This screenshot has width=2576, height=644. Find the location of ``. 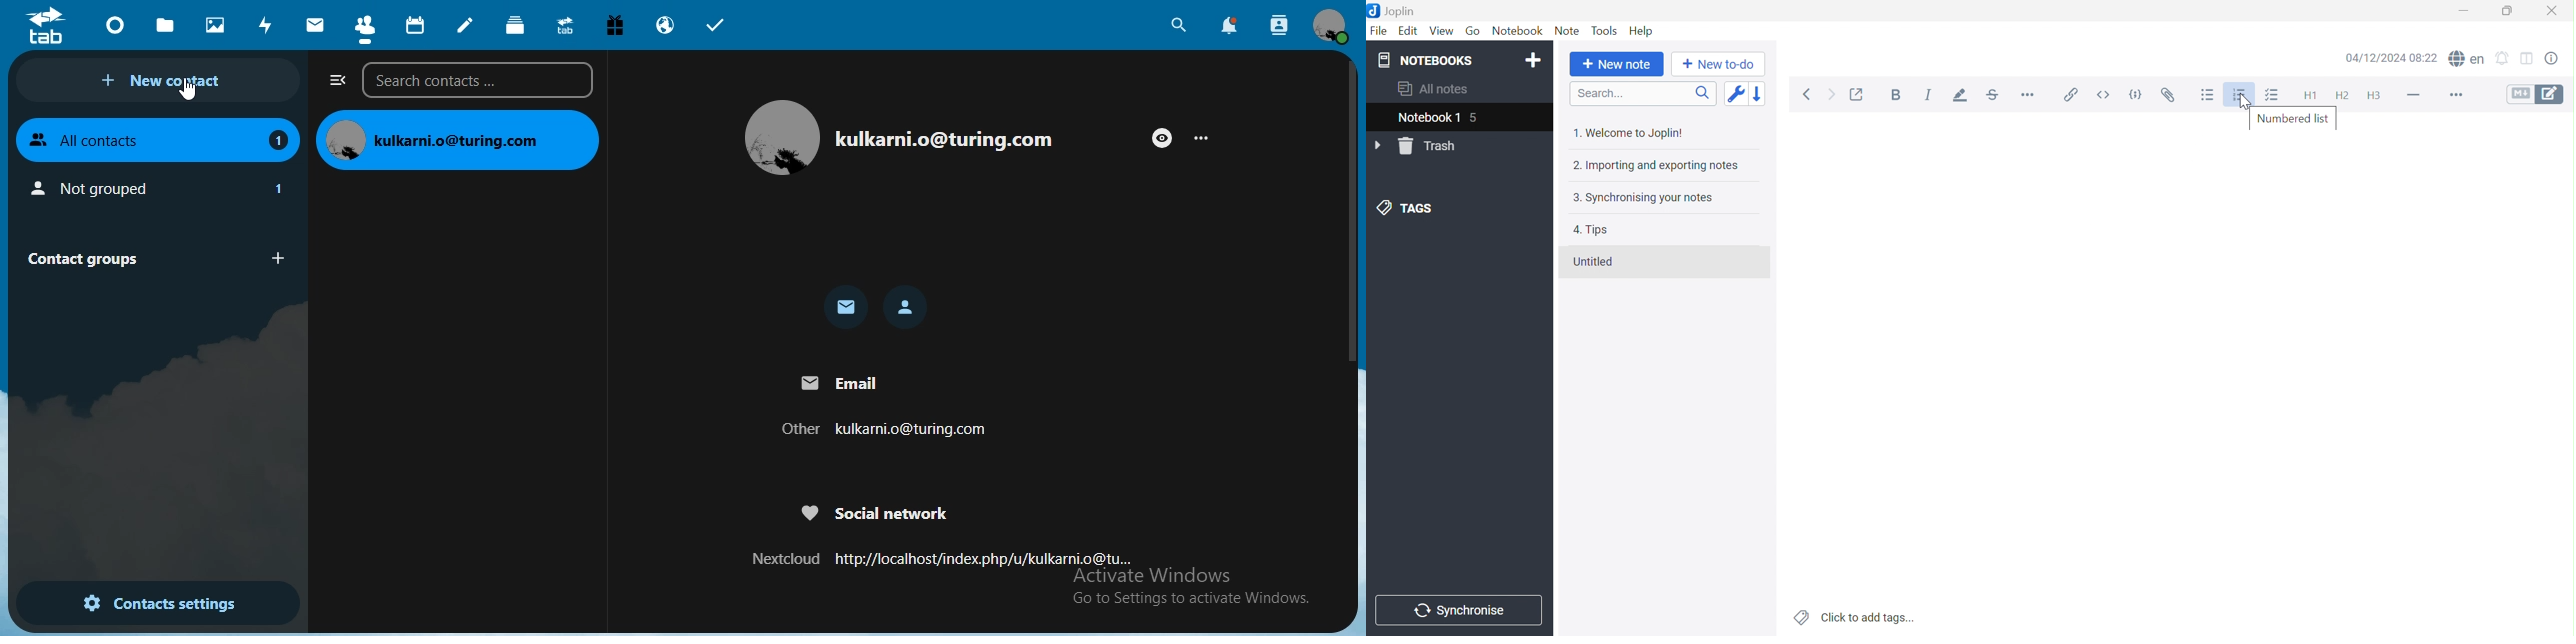

 is located at coordinates (1205, 137).